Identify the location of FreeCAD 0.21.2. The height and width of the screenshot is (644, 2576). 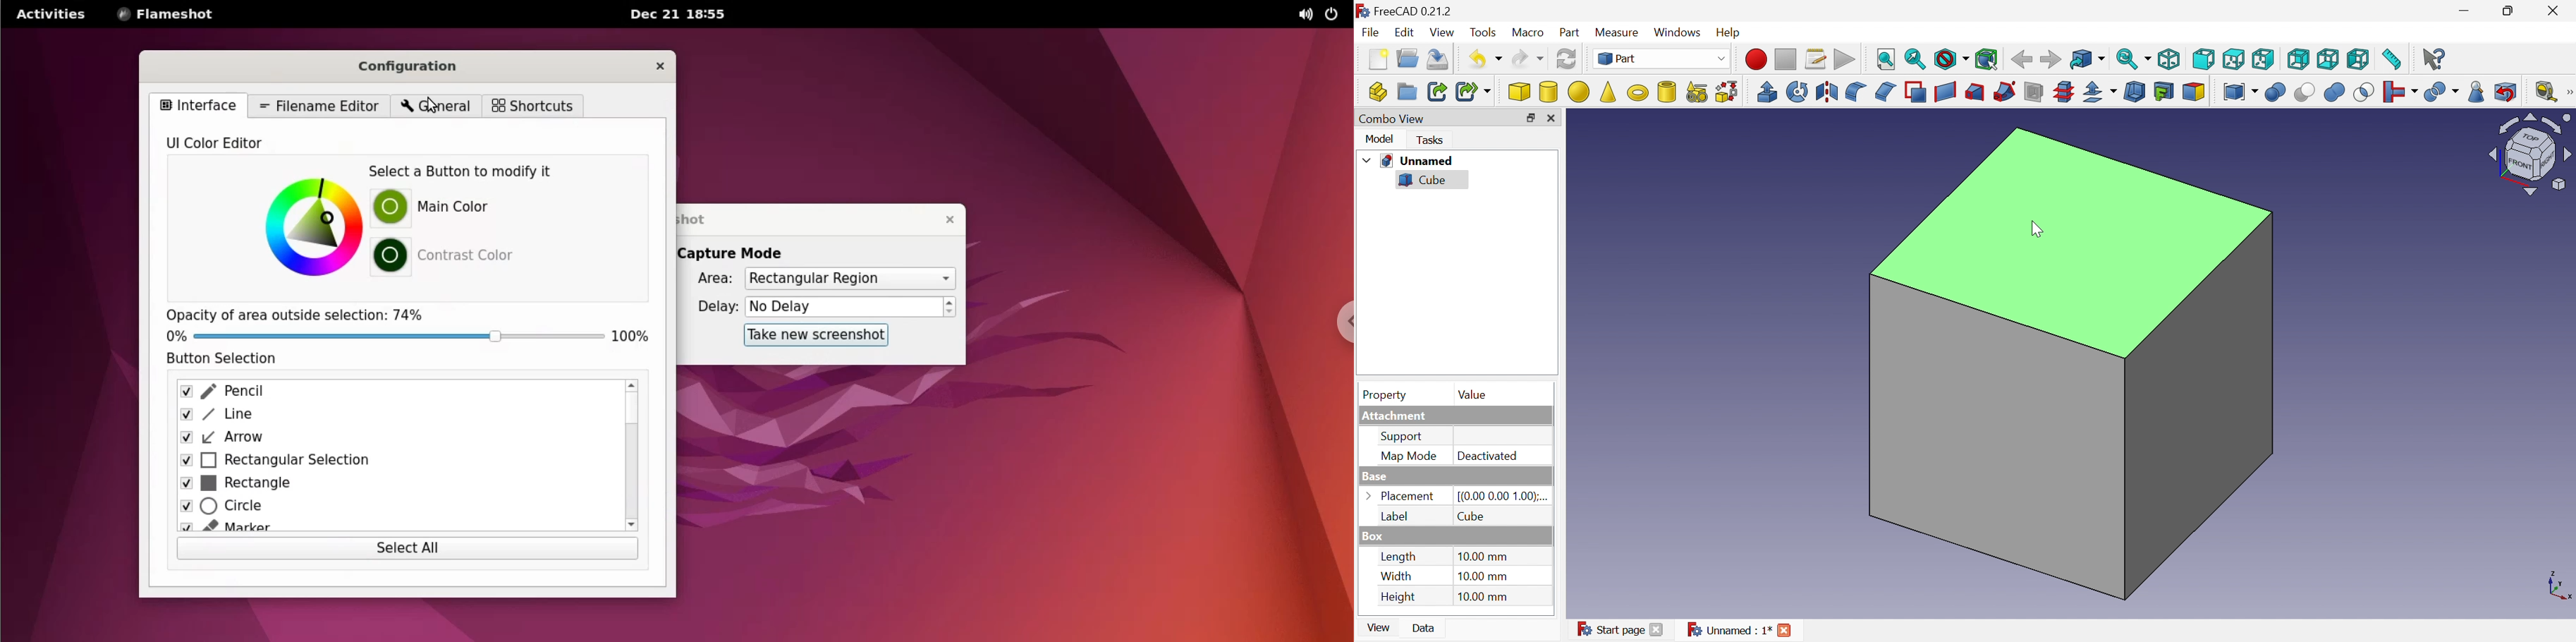
(1404, 10).